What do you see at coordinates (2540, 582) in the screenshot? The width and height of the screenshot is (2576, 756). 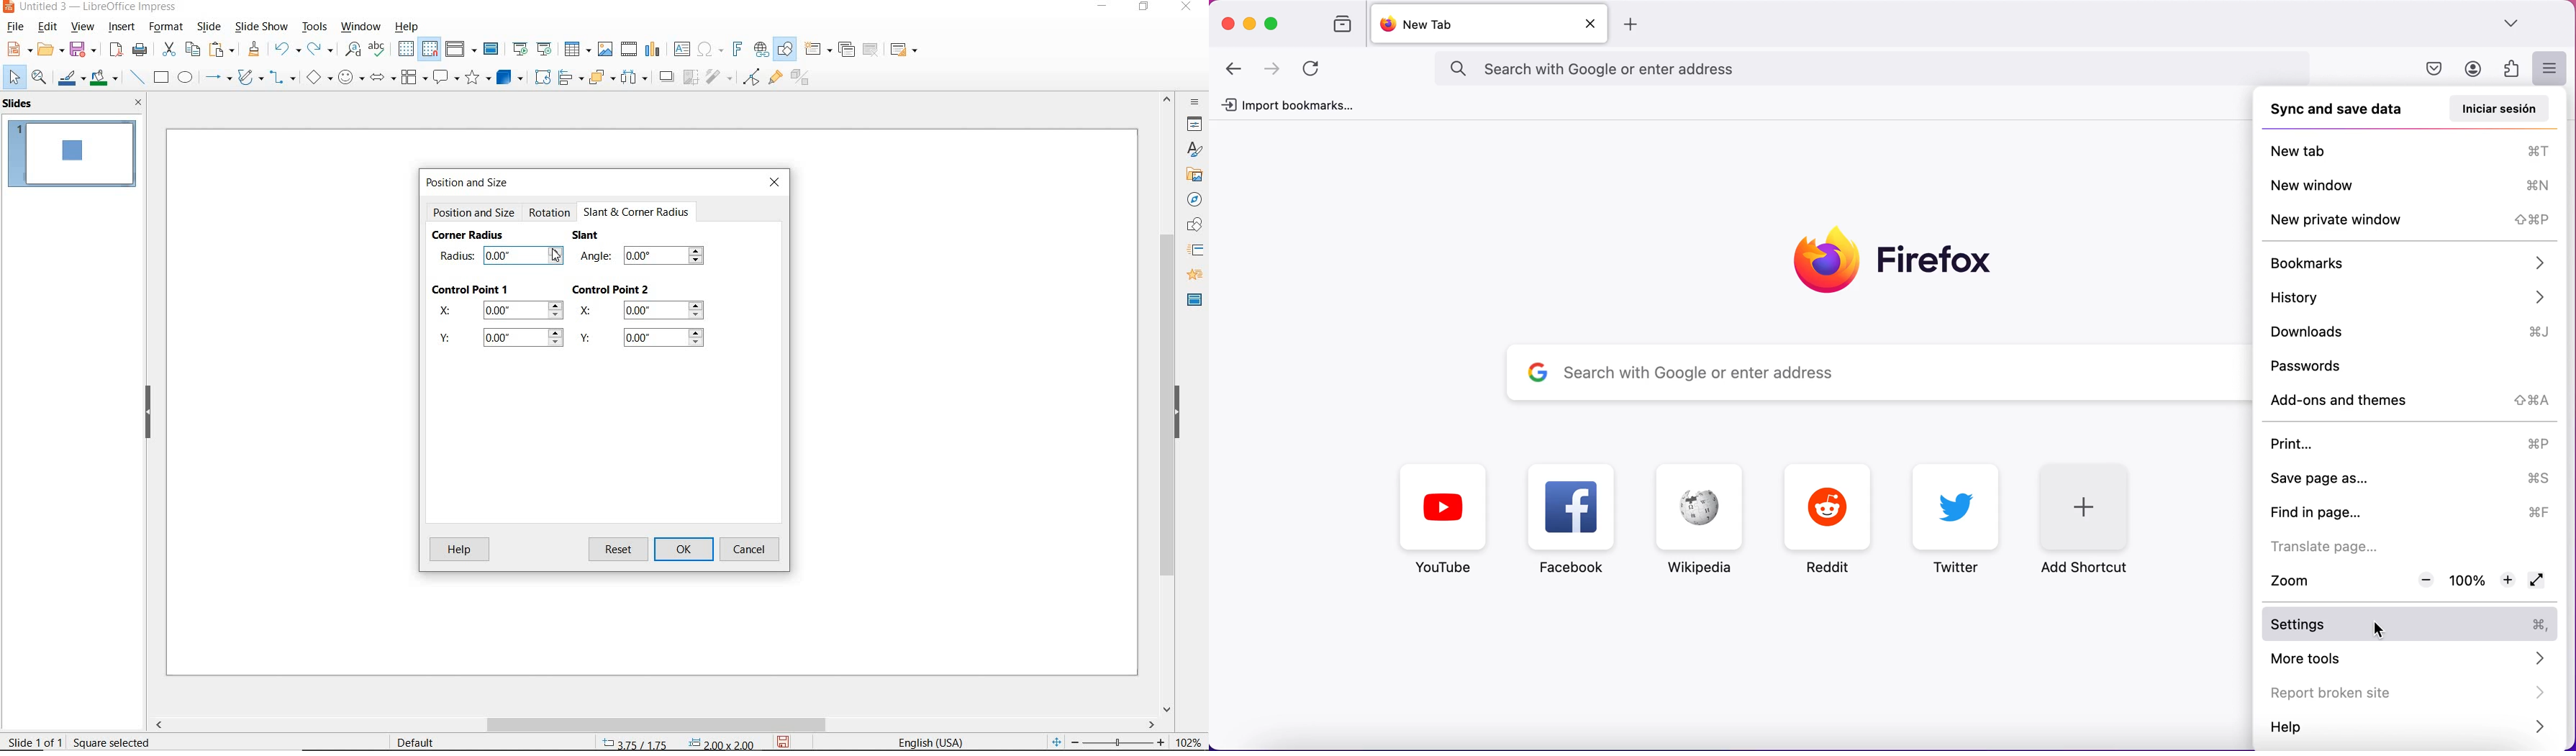 I see `display the window in full screen` at bounding box center [2540, 582].